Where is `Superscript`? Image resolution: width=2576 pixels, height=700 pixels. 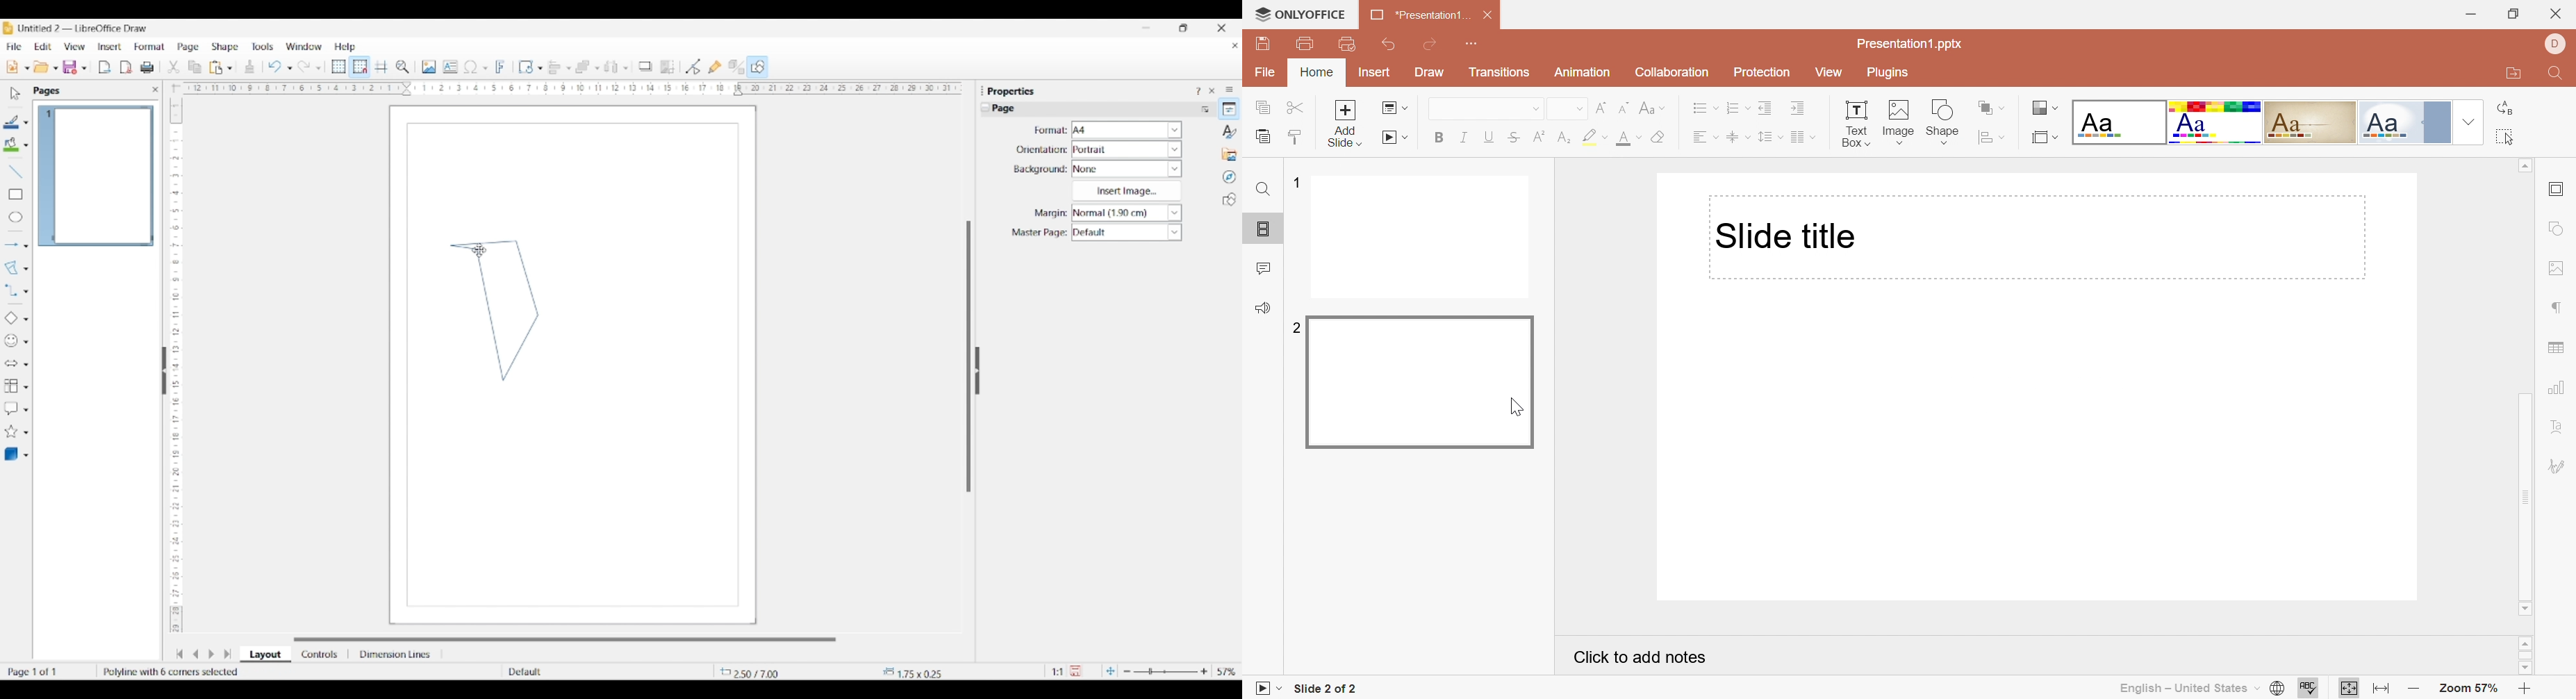
Superscript is located at coordinates (1538, 137).